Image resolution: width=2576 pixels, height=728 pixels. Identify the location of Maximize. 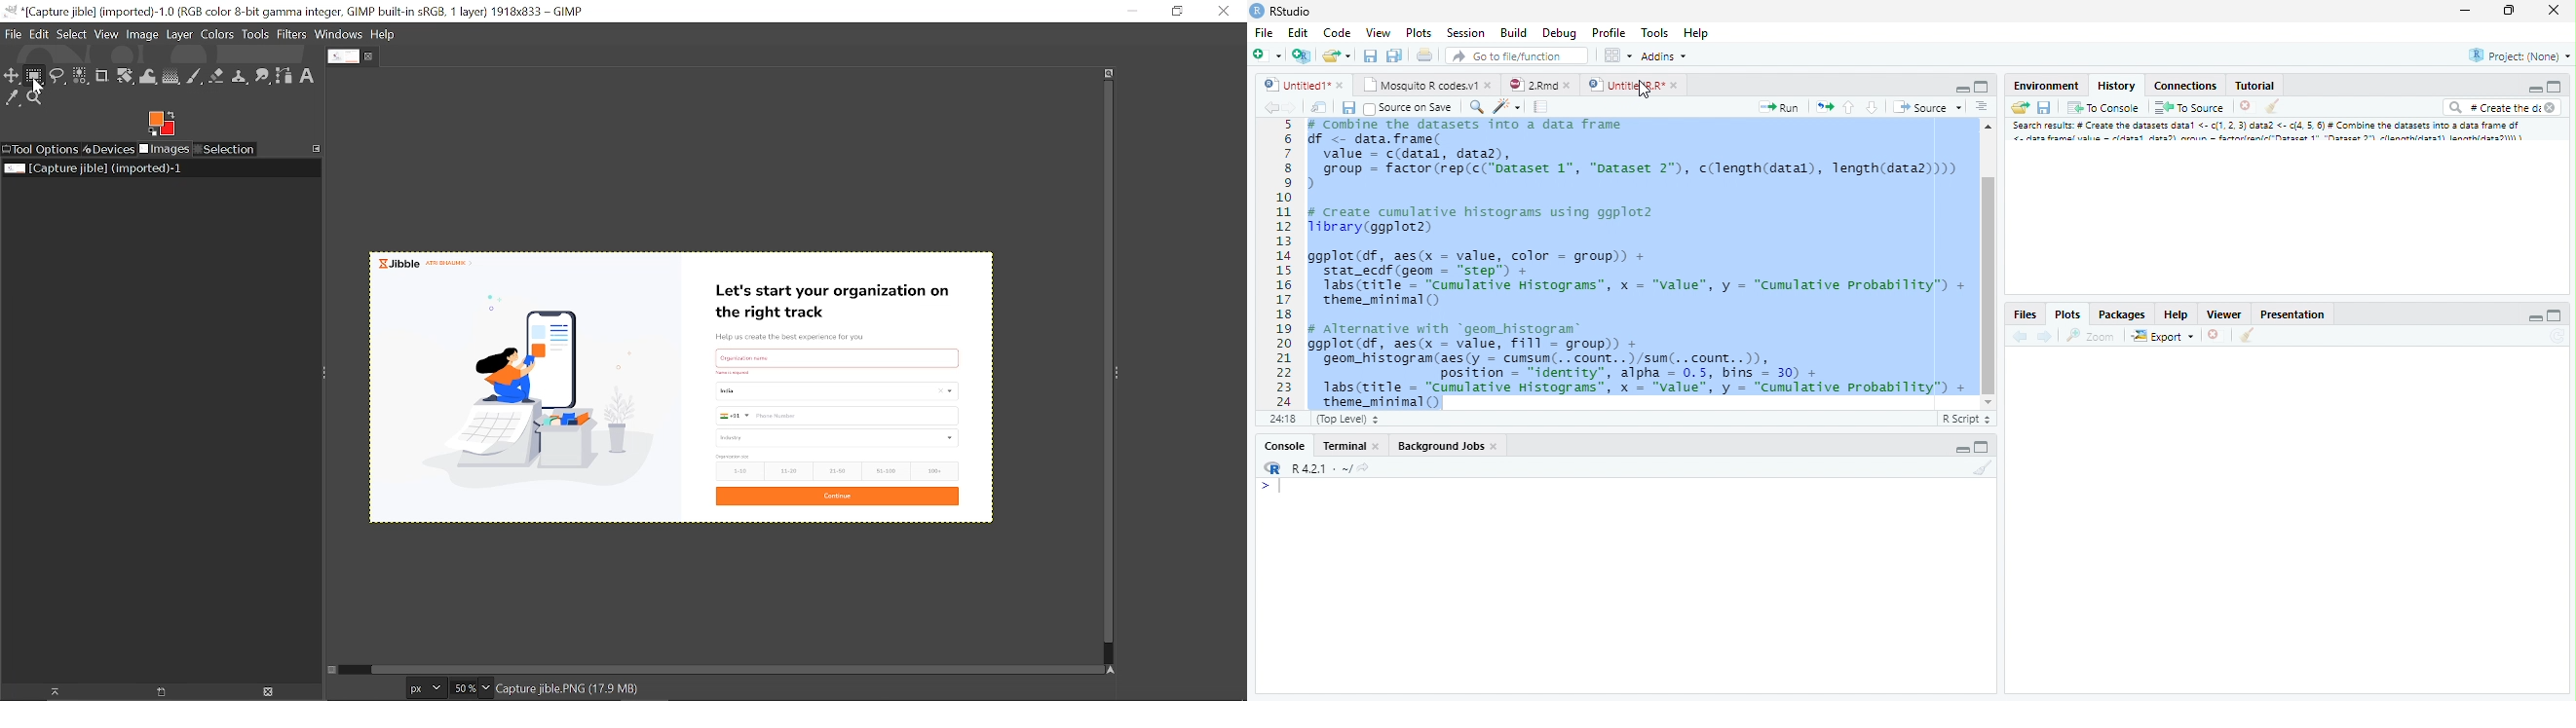
(2553, 88).